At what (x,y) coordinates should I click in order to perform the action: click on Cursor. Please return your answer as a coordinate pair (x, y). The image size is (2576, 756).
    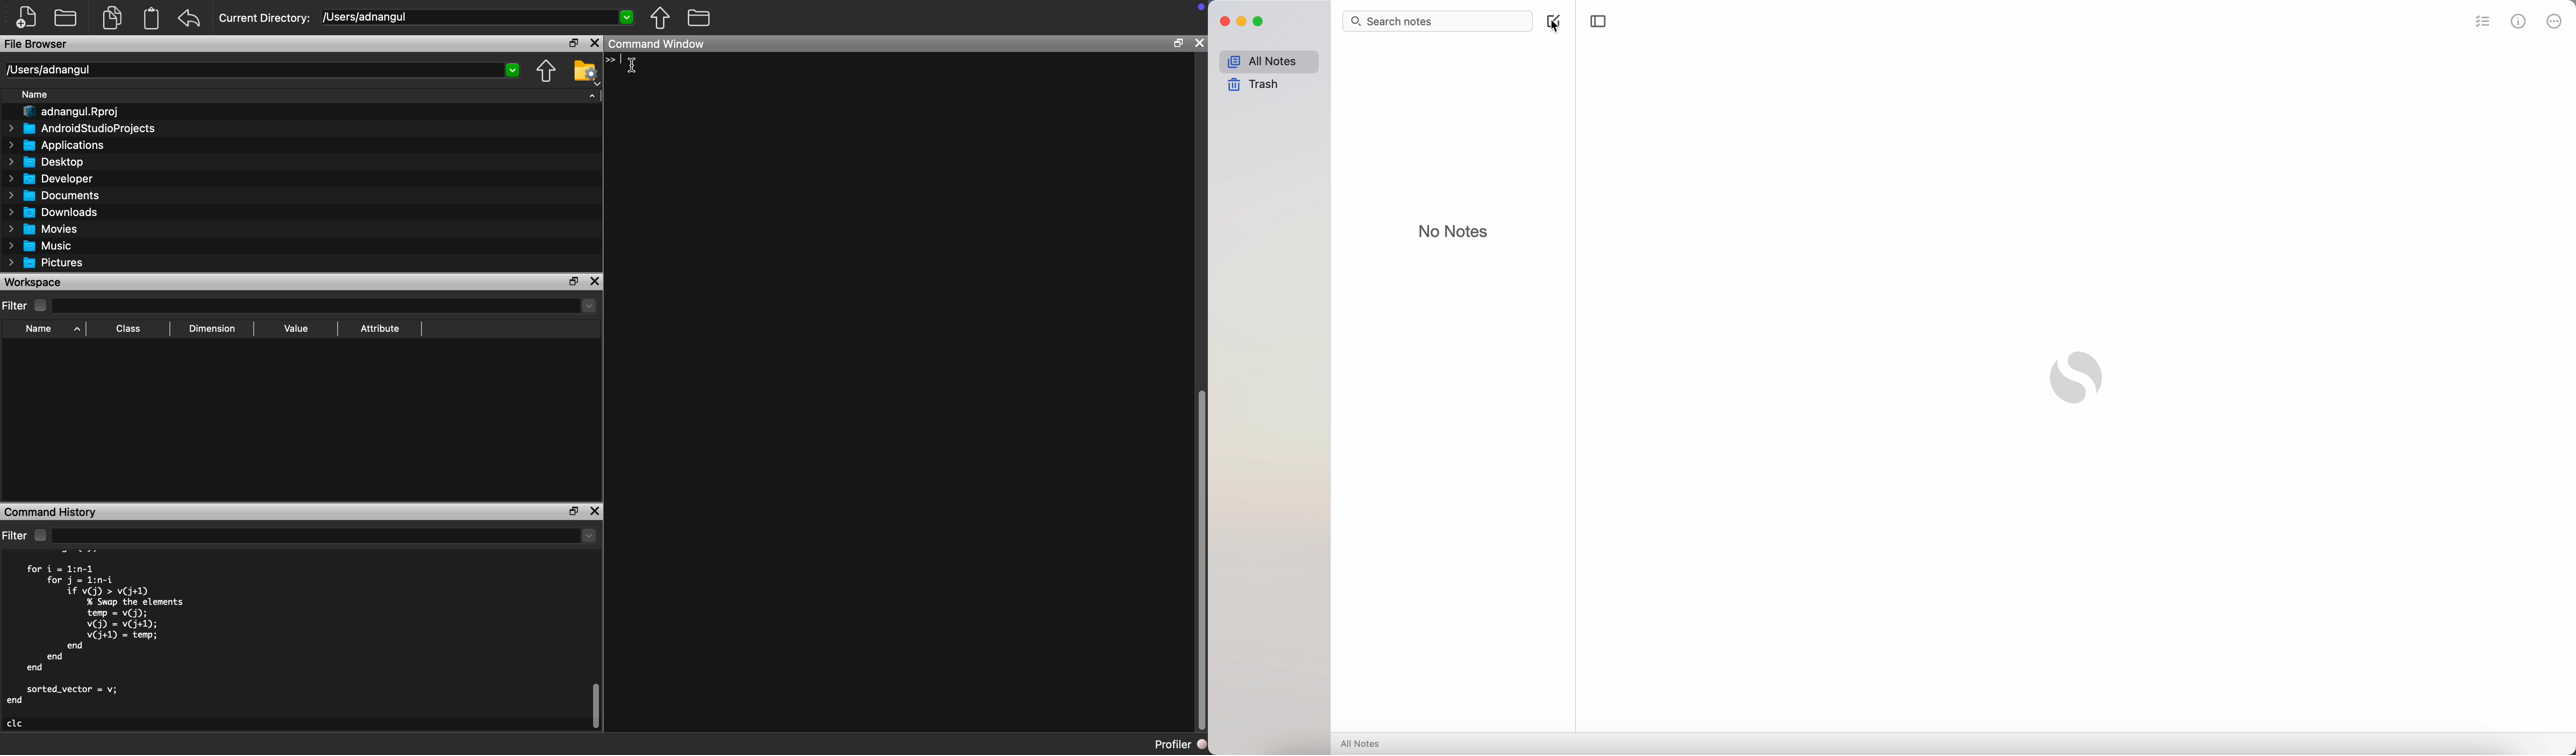
    Looking at the image, I should click on (635, 65).